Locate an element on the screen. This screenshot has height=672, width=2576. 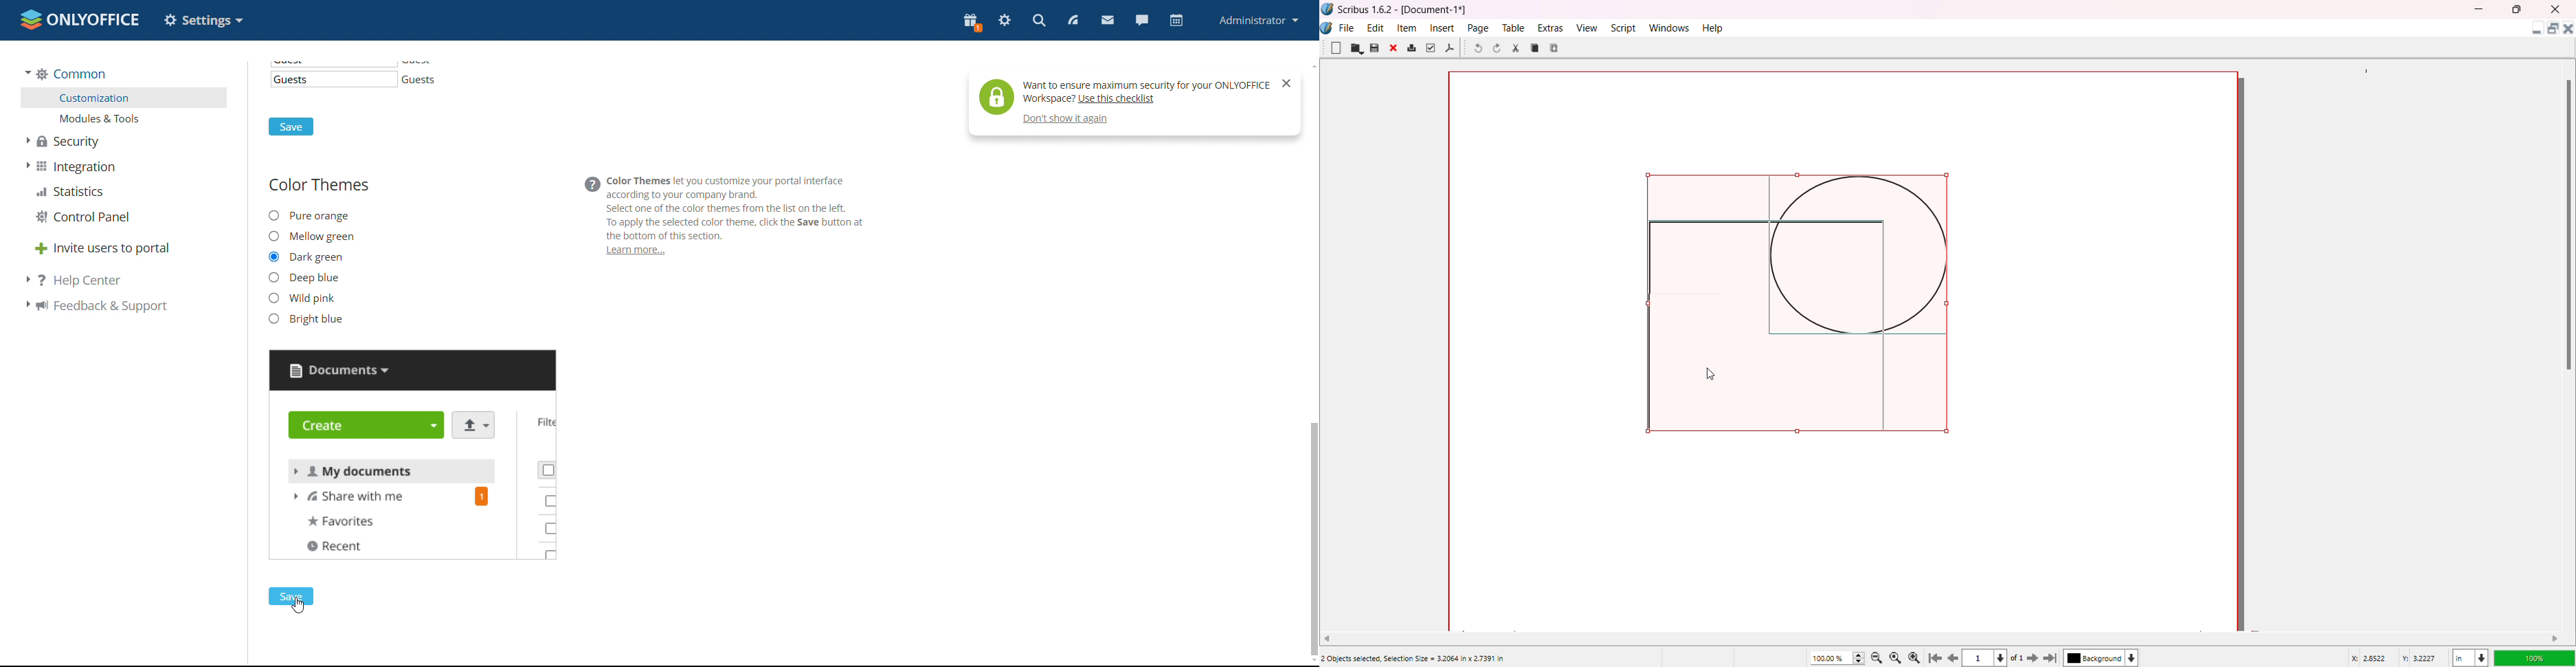
Print is located at coordinates (1412, 48).